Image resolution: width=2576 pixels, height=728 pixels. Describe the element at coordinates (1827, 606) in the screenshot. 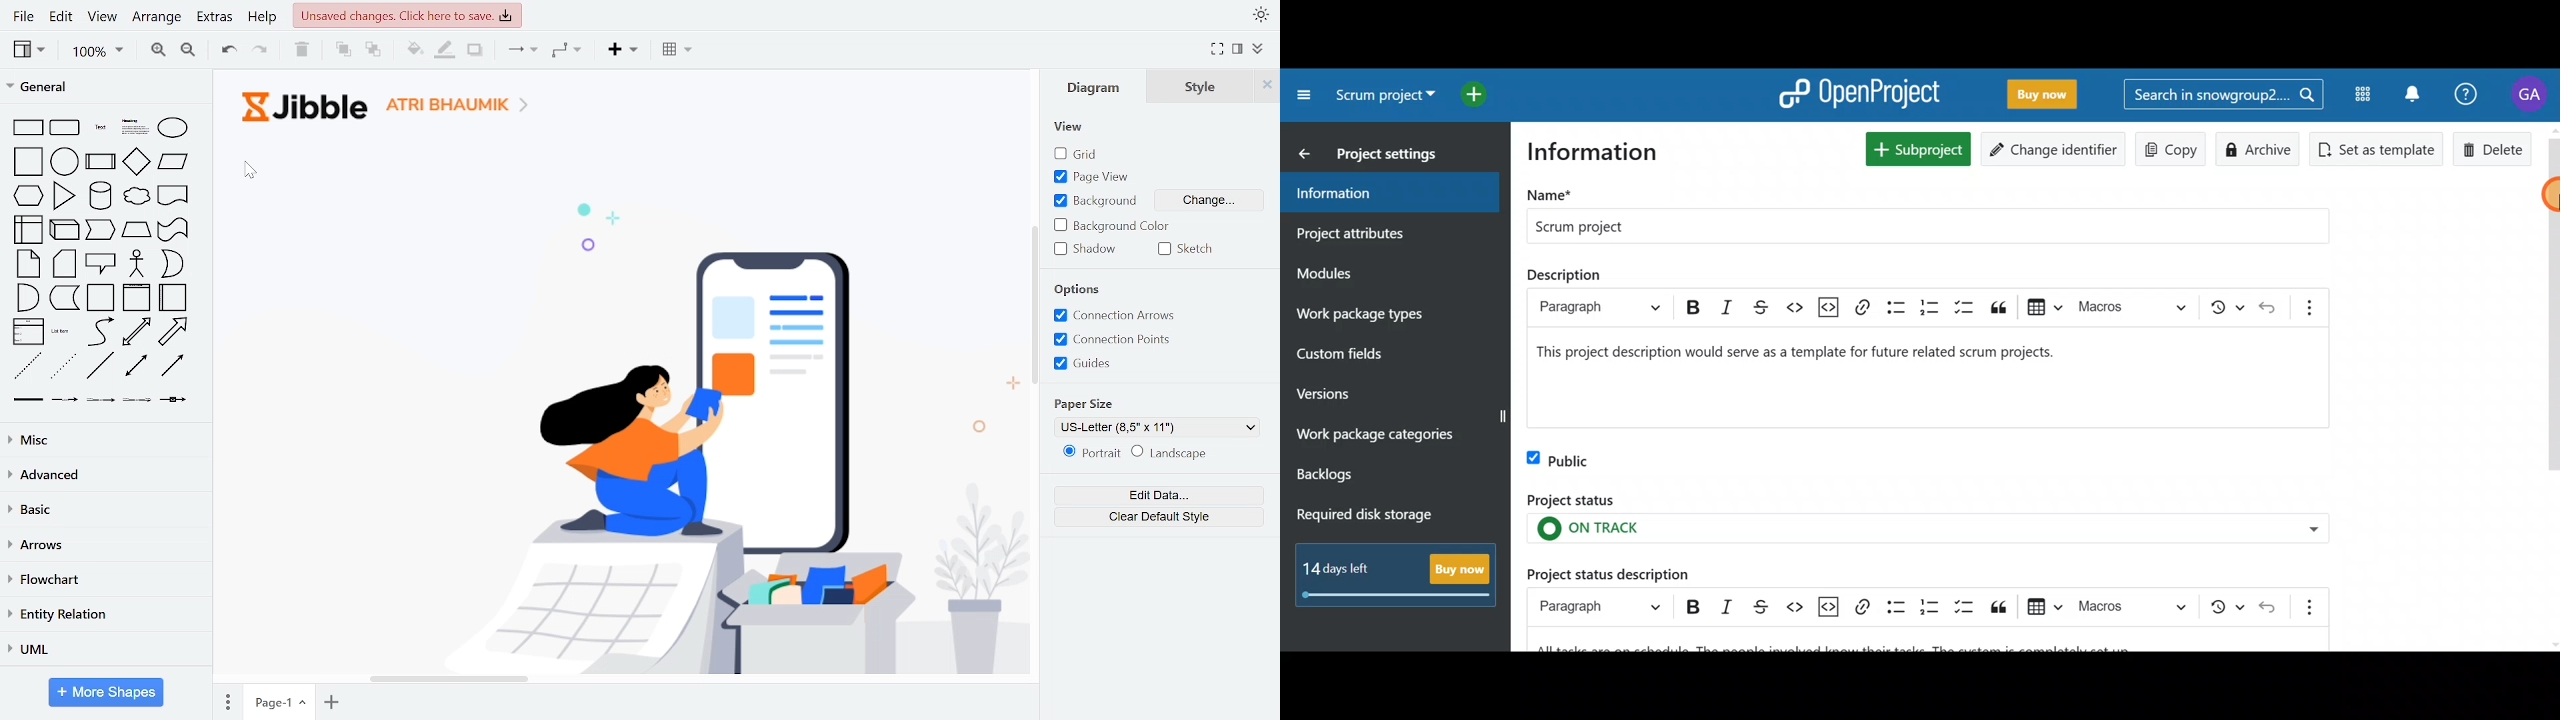

I see `Insert code snippet` at that location.